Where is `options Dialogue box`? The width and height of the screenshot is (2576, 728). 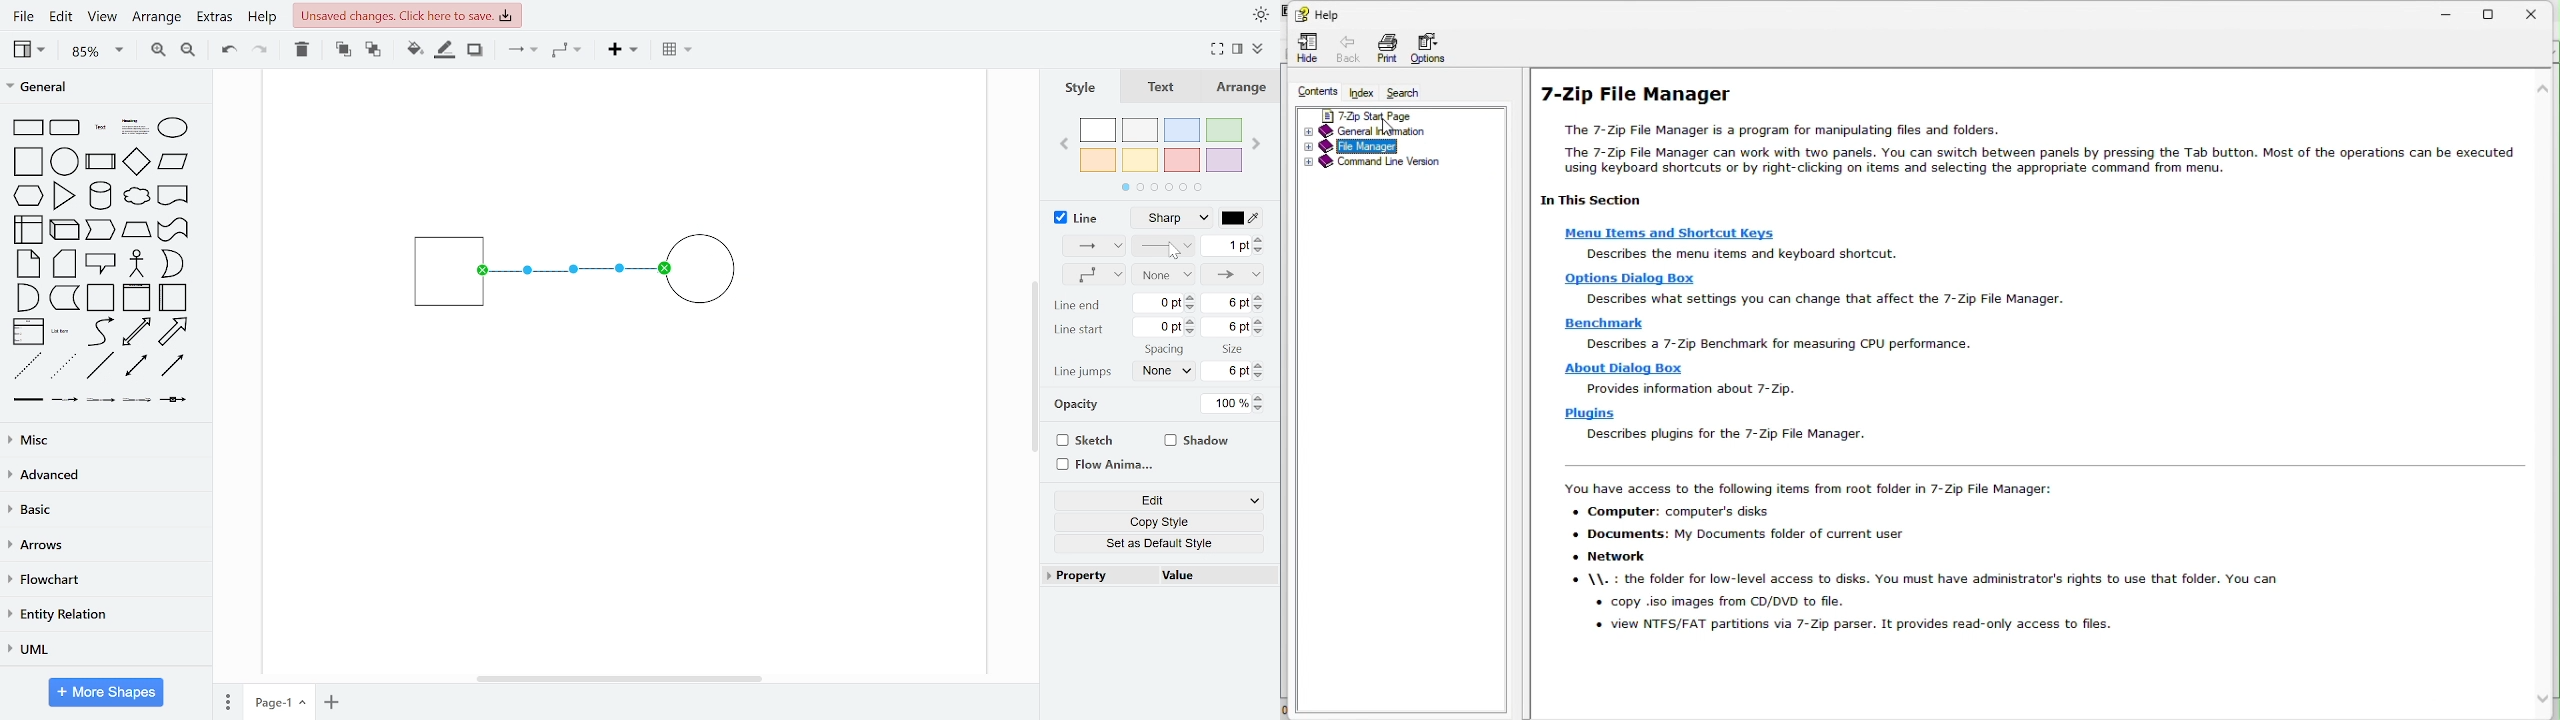
options Dialogue box is located at coordinates (1629, 277).